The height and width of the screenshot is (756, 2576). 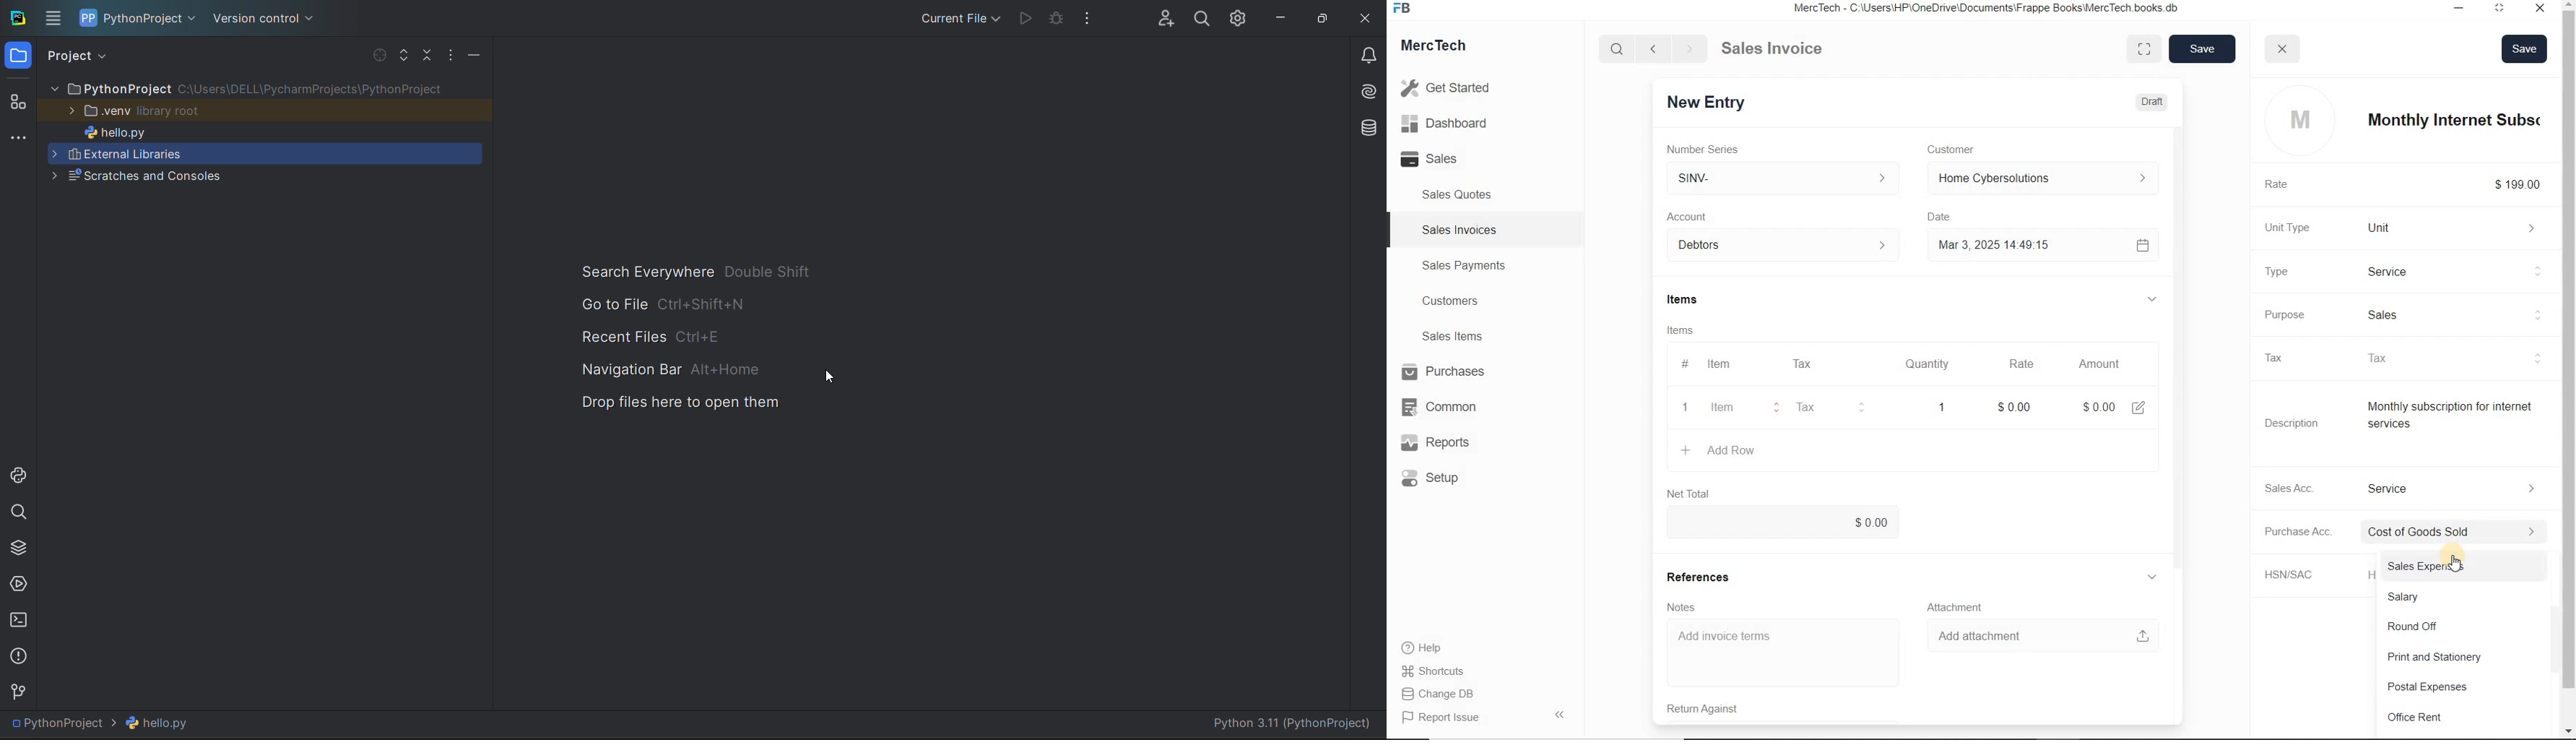 What do you see at coordinates (2288, 185) in the screenshot?
I see `Rate` at bounding box center [2288, 185].